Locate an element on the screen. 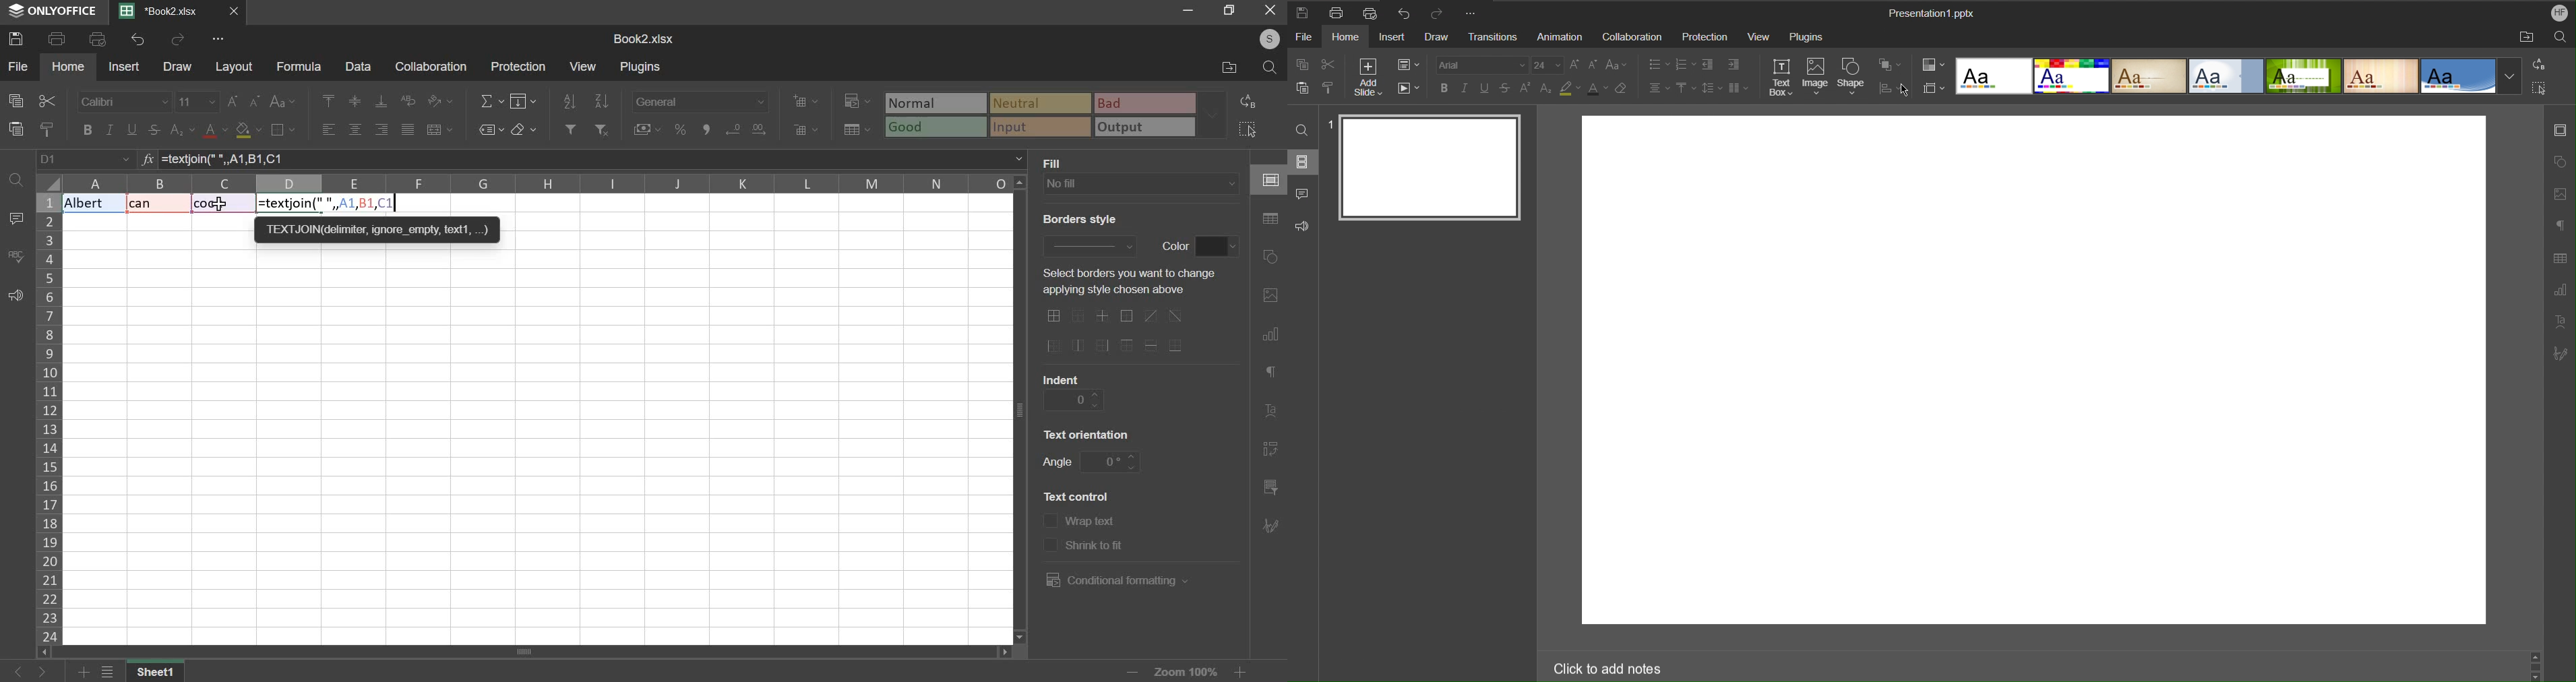 This screenshot has height=700, width=2576. clear is located at coordinates (524, 129).